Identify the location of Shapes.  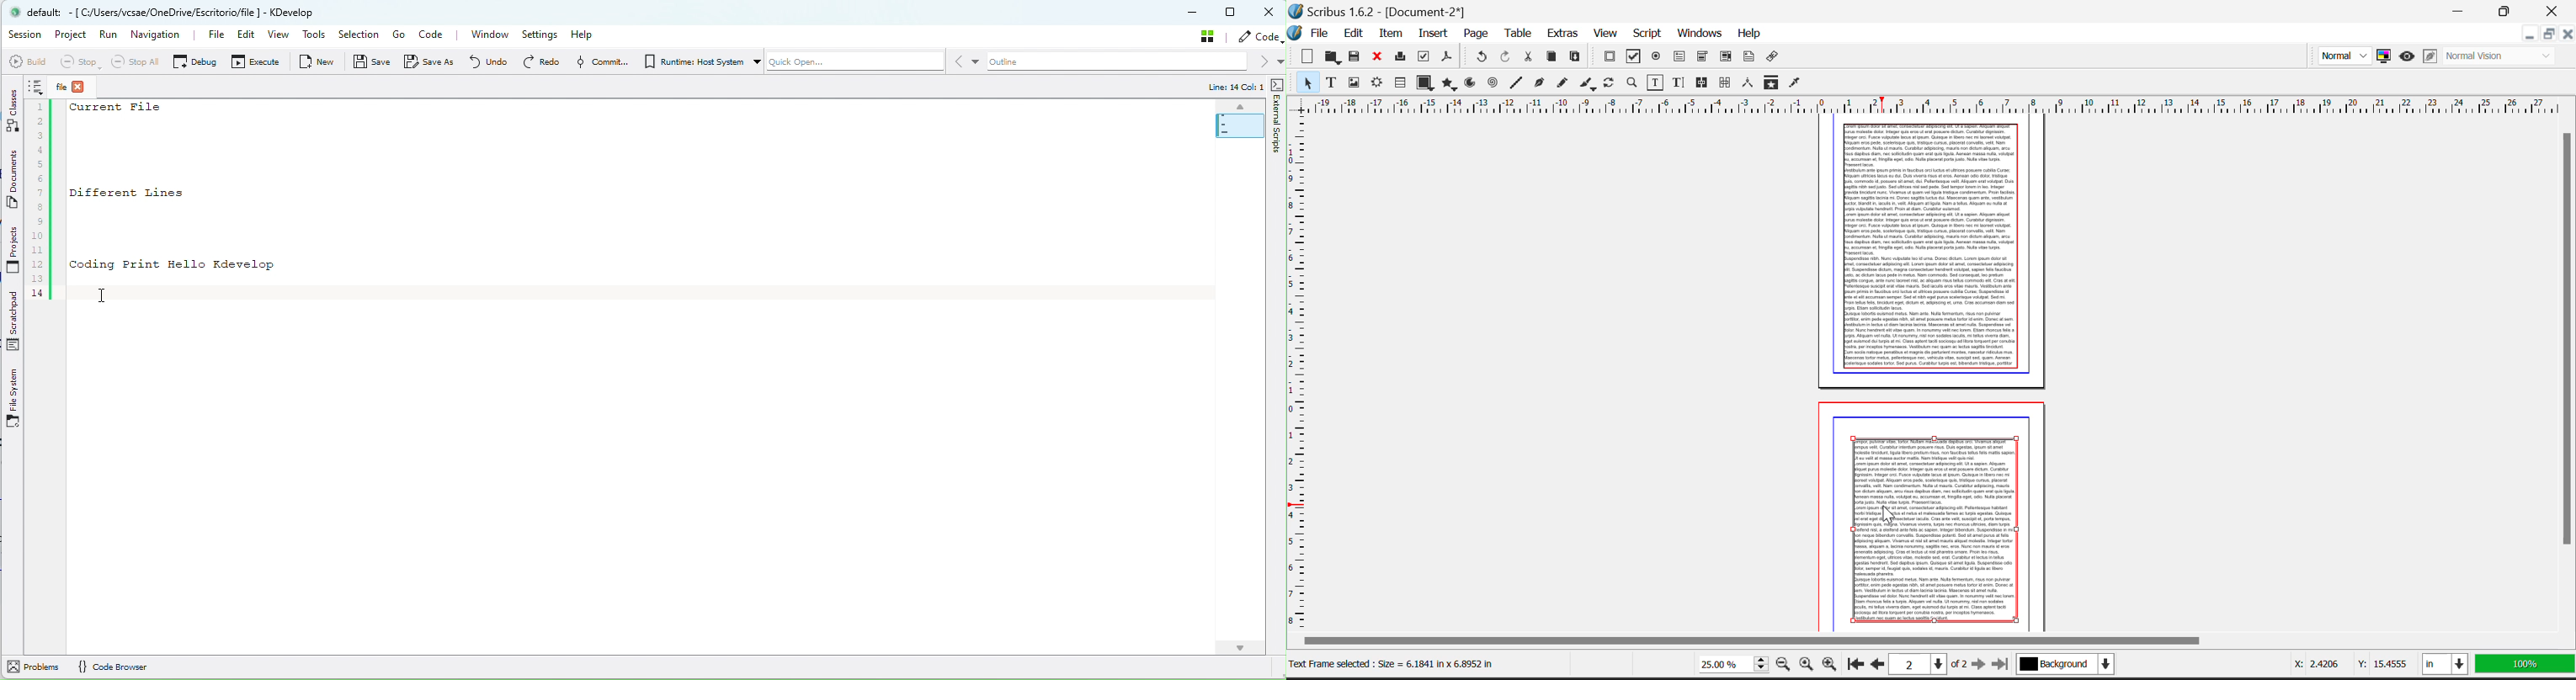
(1423, 83).